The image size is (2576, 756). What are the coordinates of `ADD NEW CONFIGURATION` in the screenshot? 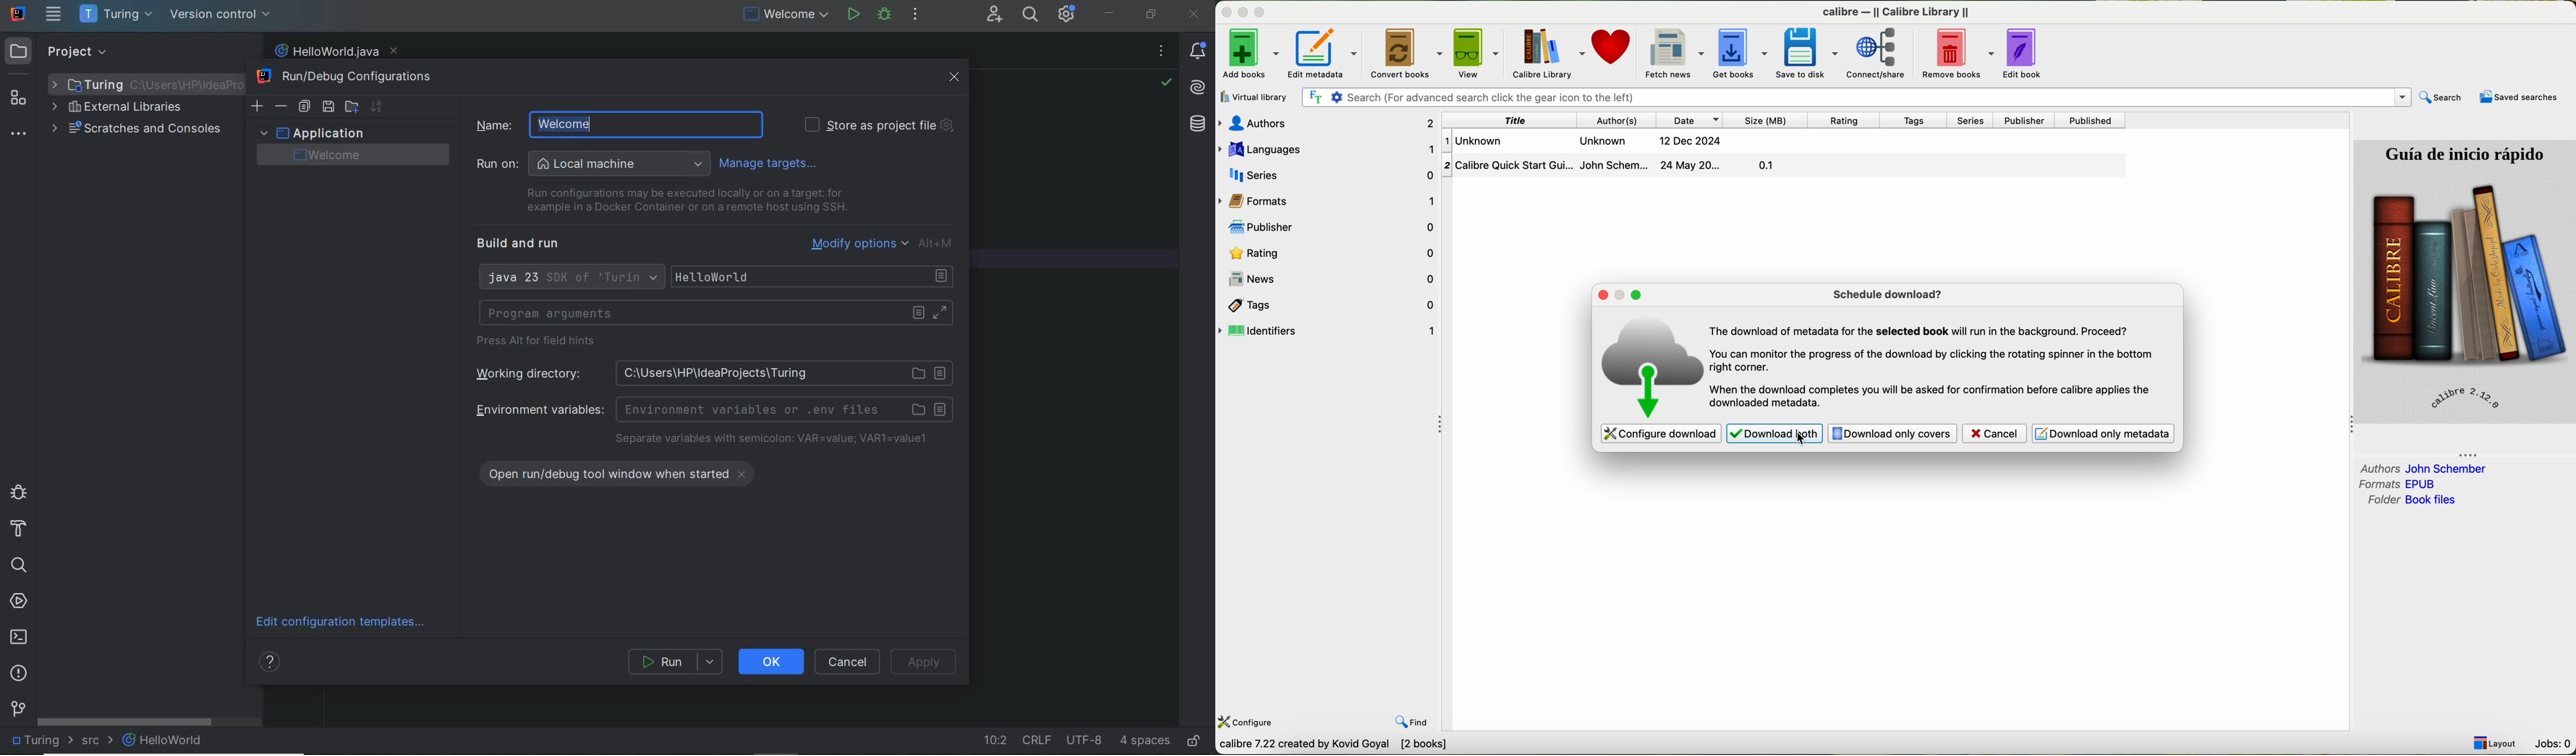 It's located at (258, 106).